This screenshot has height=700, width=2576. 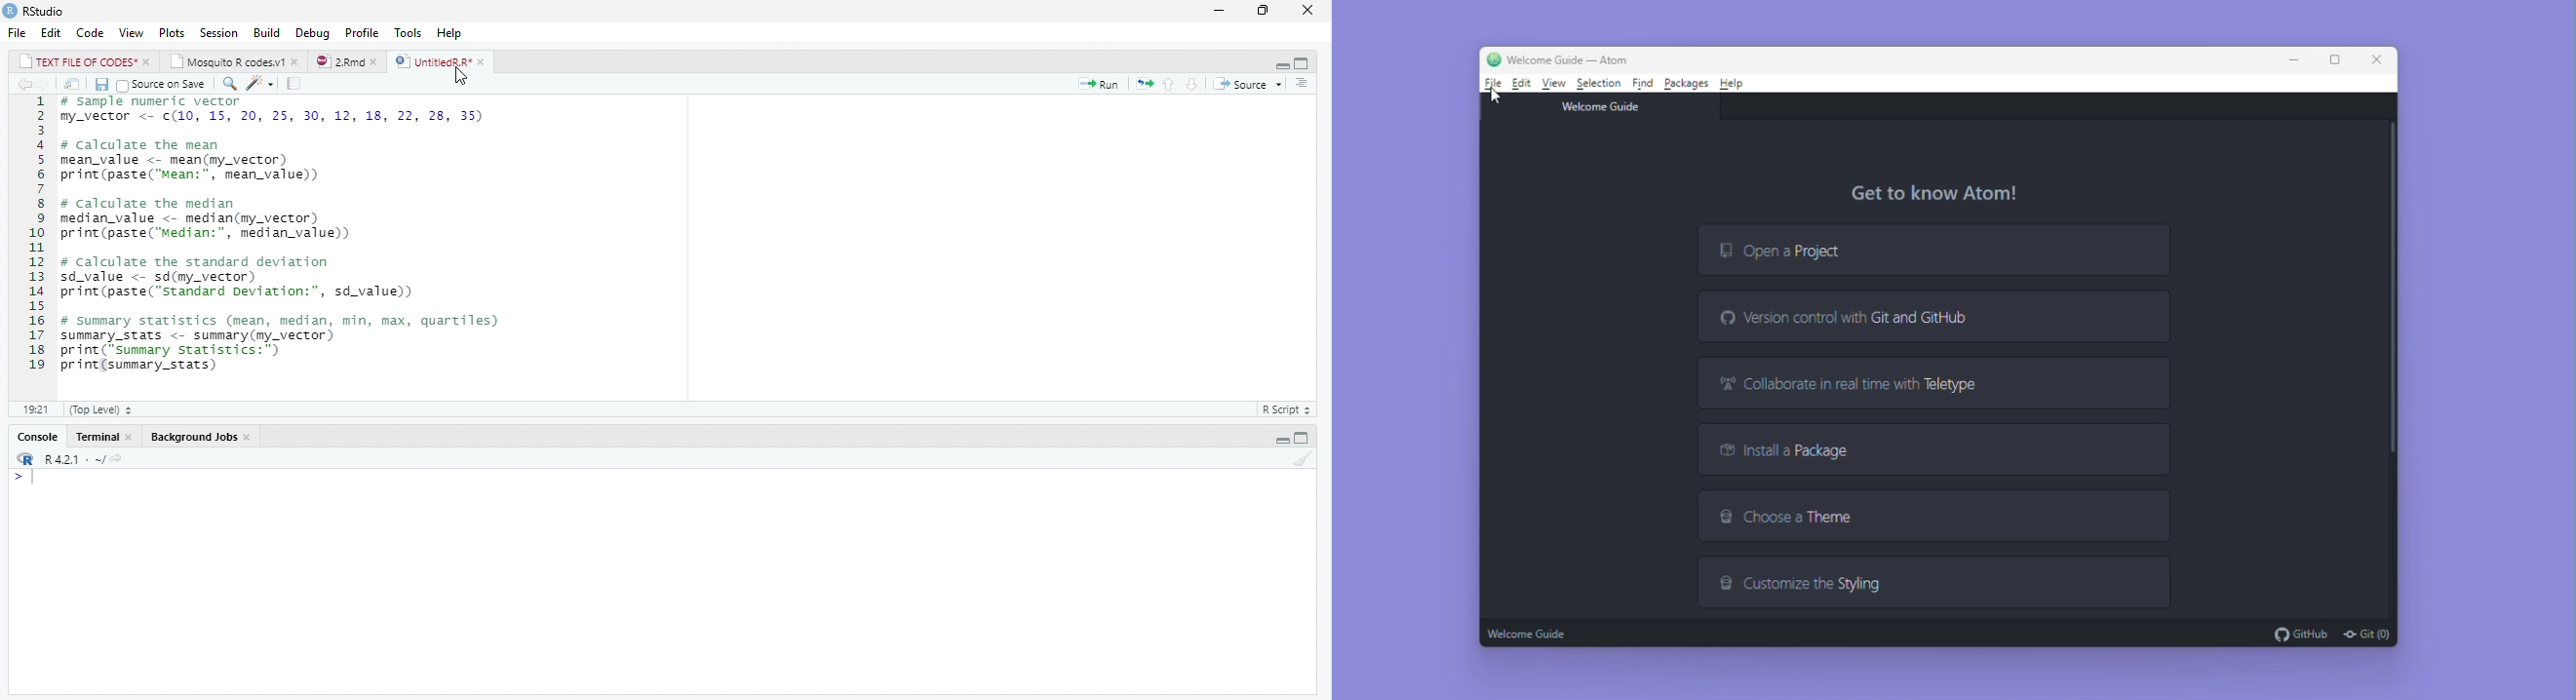 What do you see at coordinates (410, 33) in the screenshot?
I see `tools` at bounding box center [410, 33].